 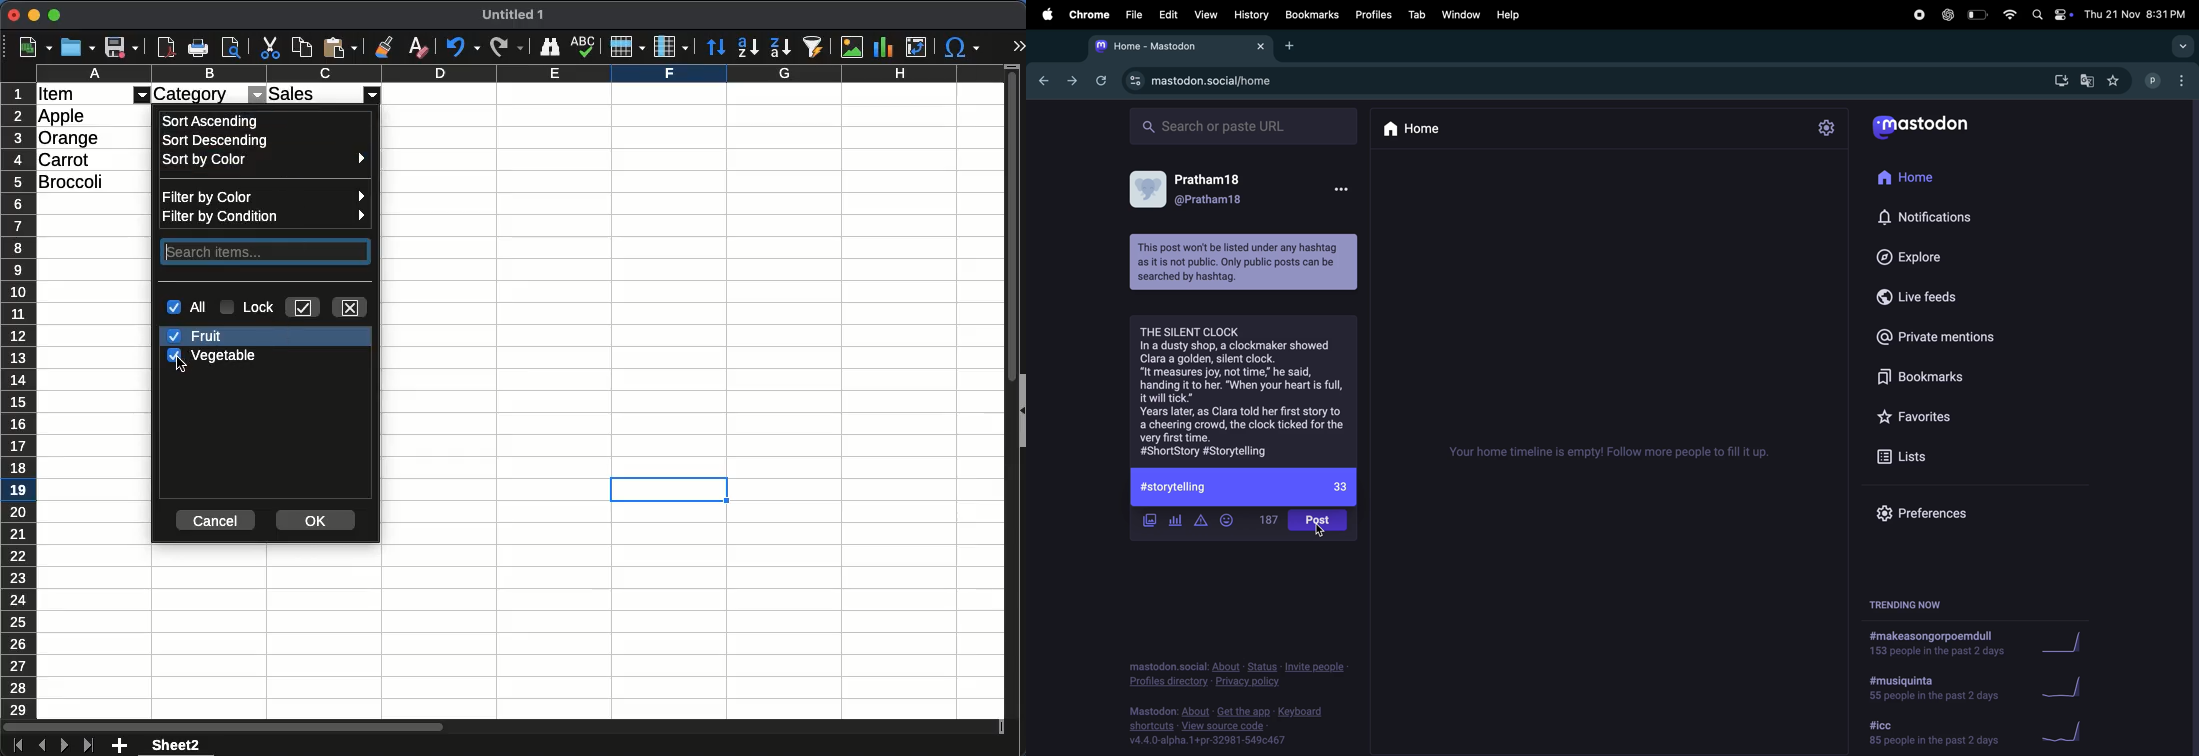 What do you see at coordinates (1135, 15) in the screenshot?
I see `file` at bounding box center [1135, 15].